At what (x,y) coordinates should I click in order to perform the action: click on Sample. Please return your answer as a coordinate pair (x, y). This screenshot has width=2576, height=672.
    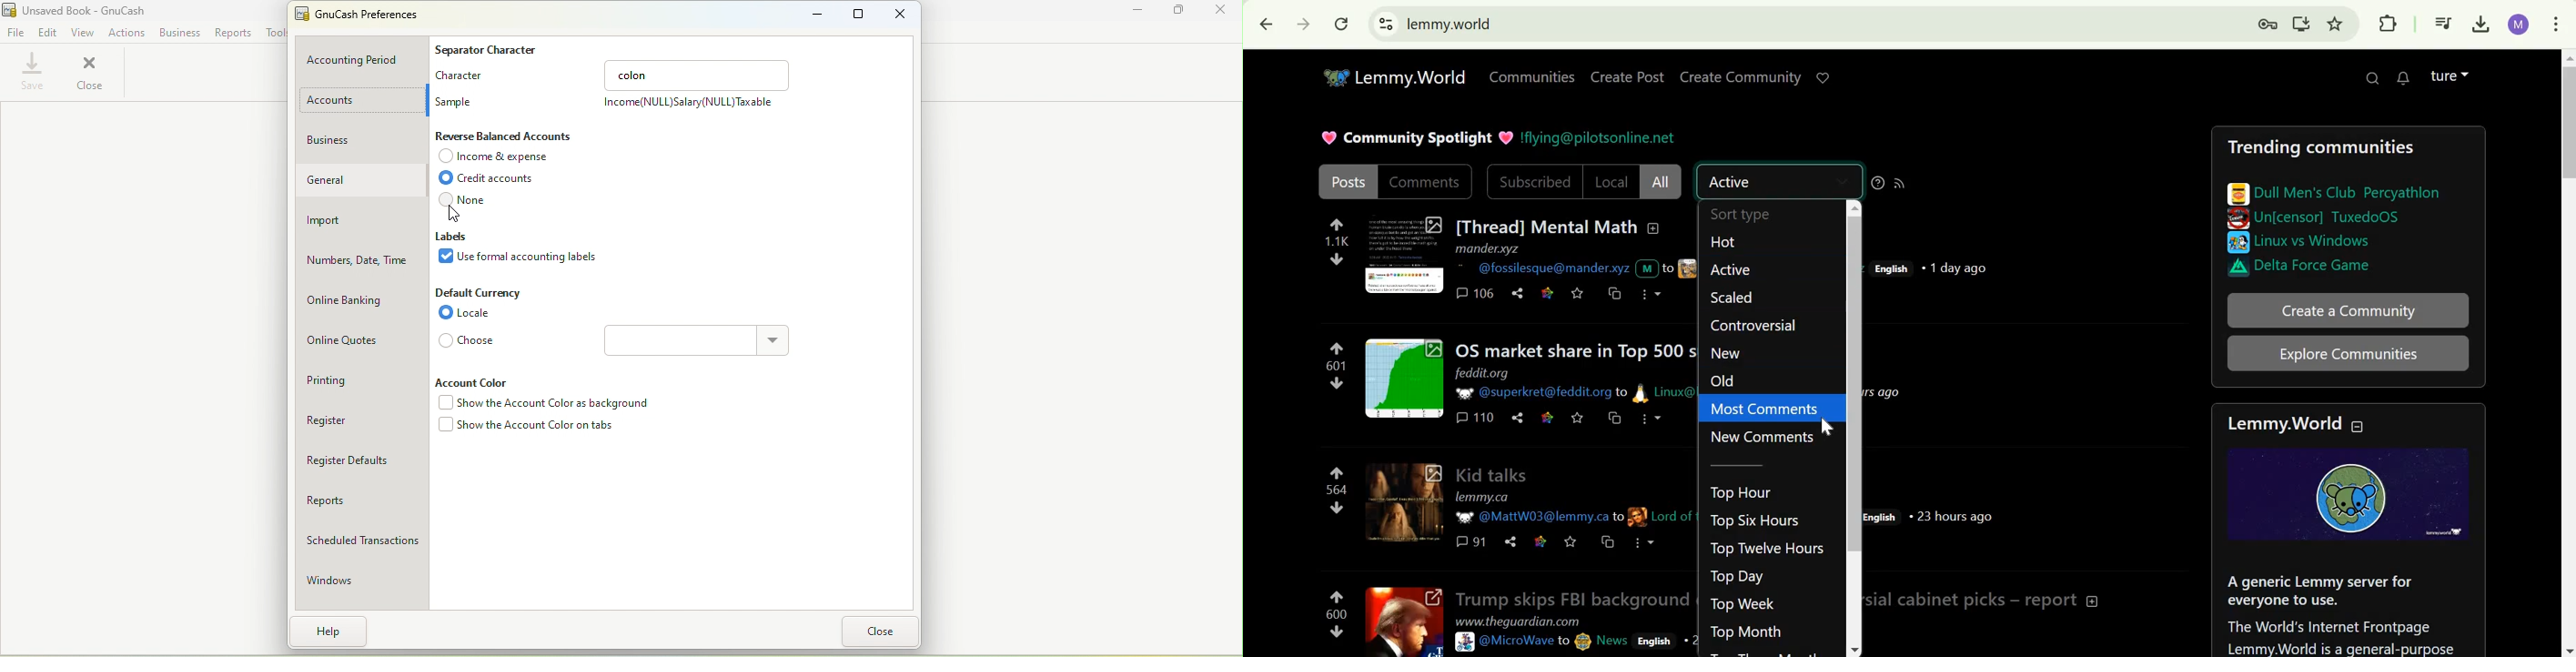
    Looking at the image, I should click on (457, 99).